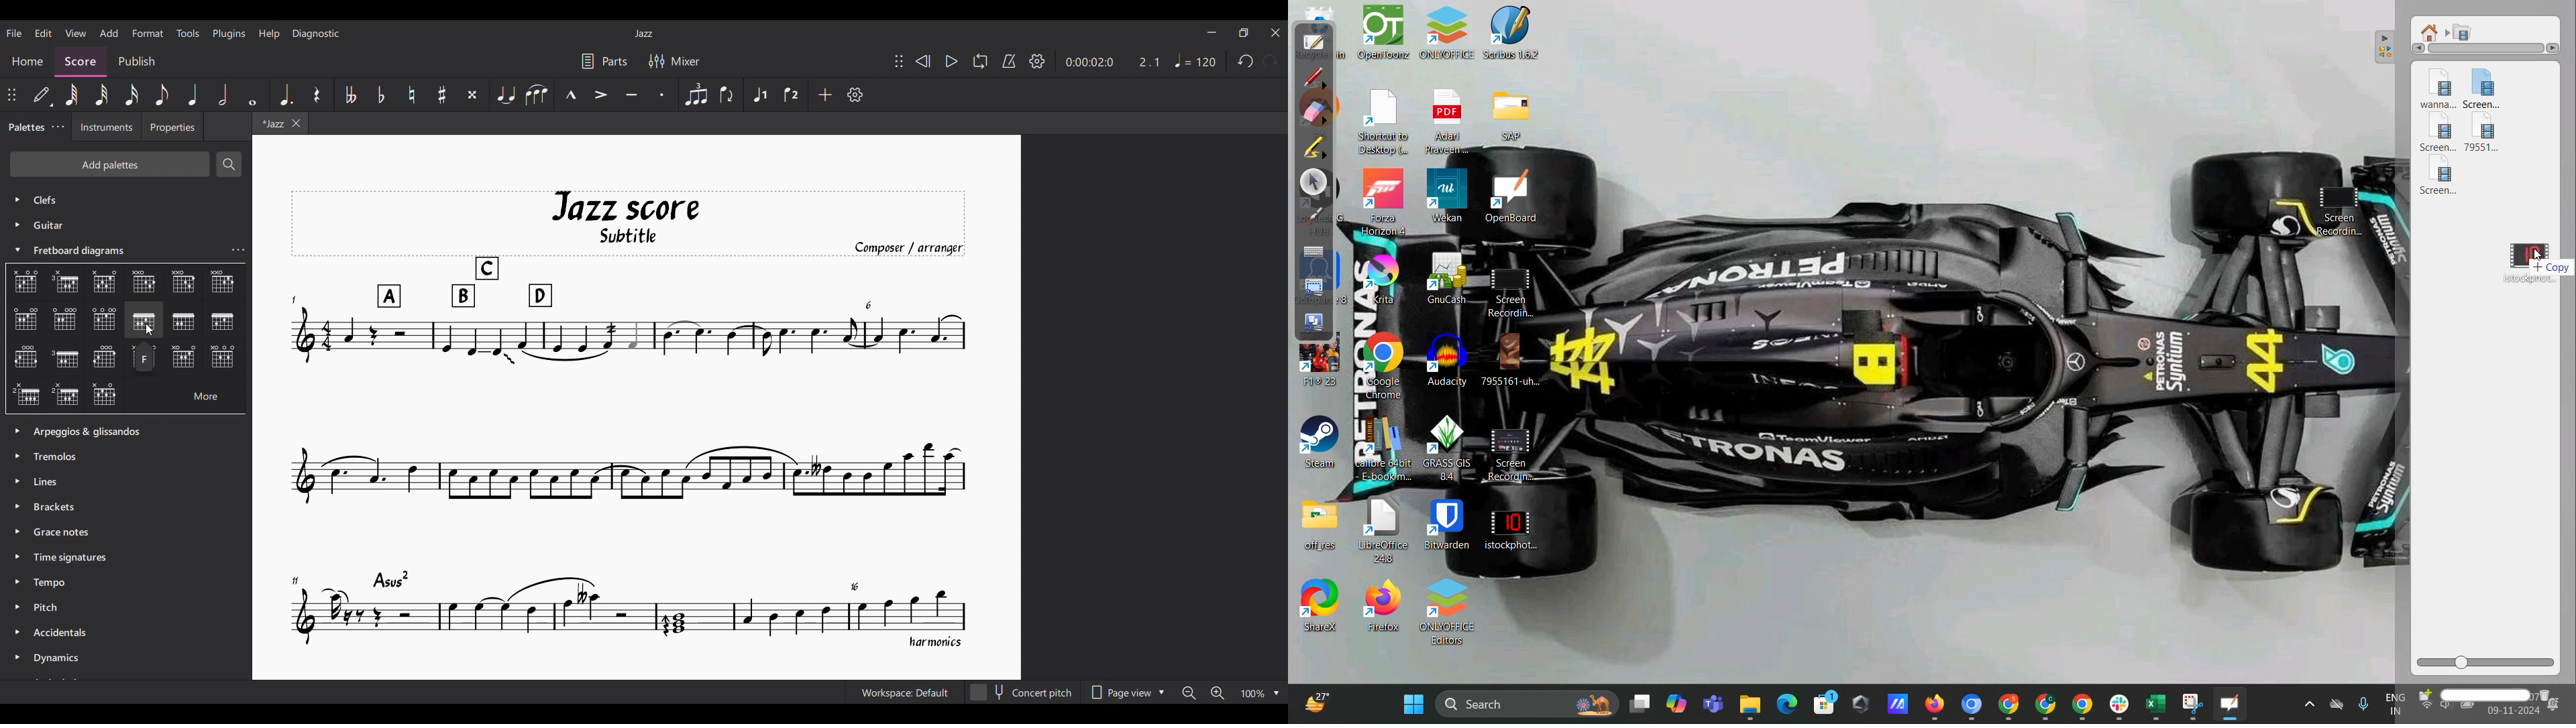  Describe the element at coordinates (270, 34) in the screenshot. I see `Help menu` at that location.